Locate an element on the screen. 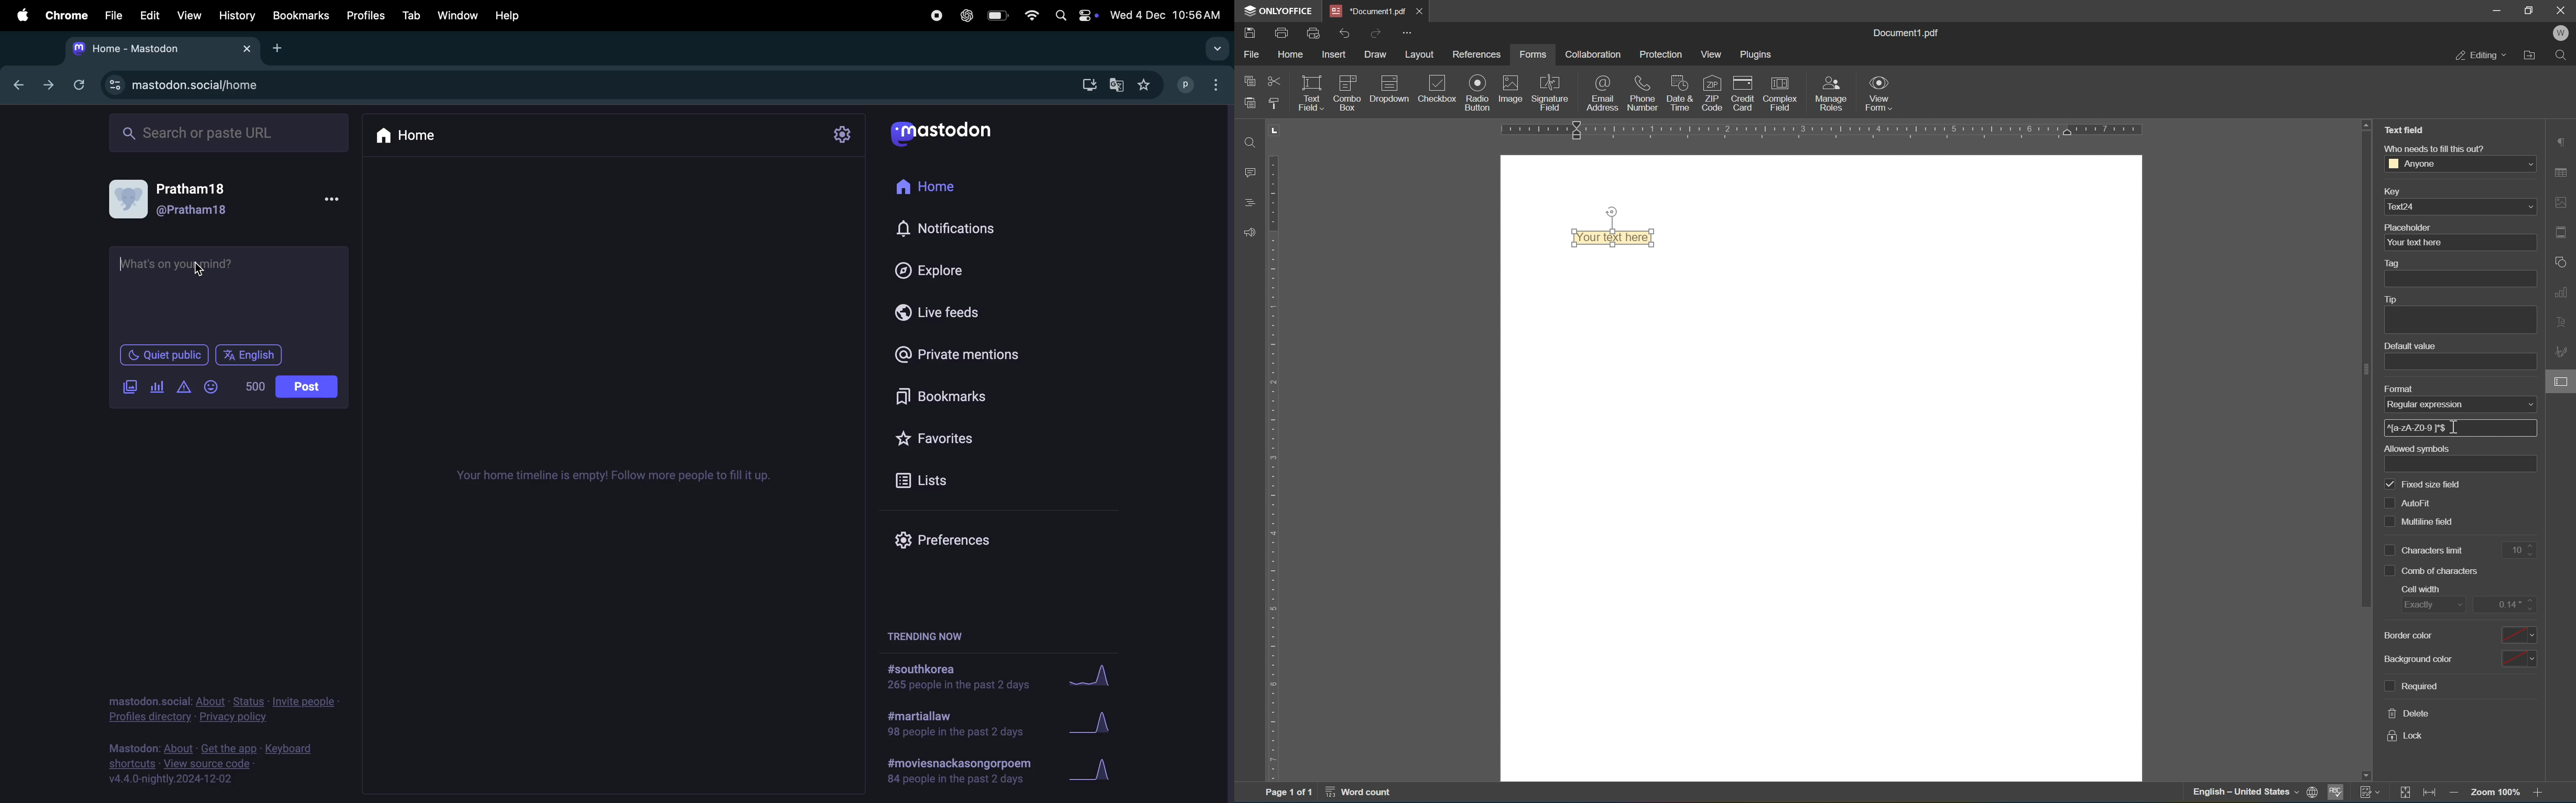 The image size is (2576, 812). paste is located at coordinates (1249, 100).